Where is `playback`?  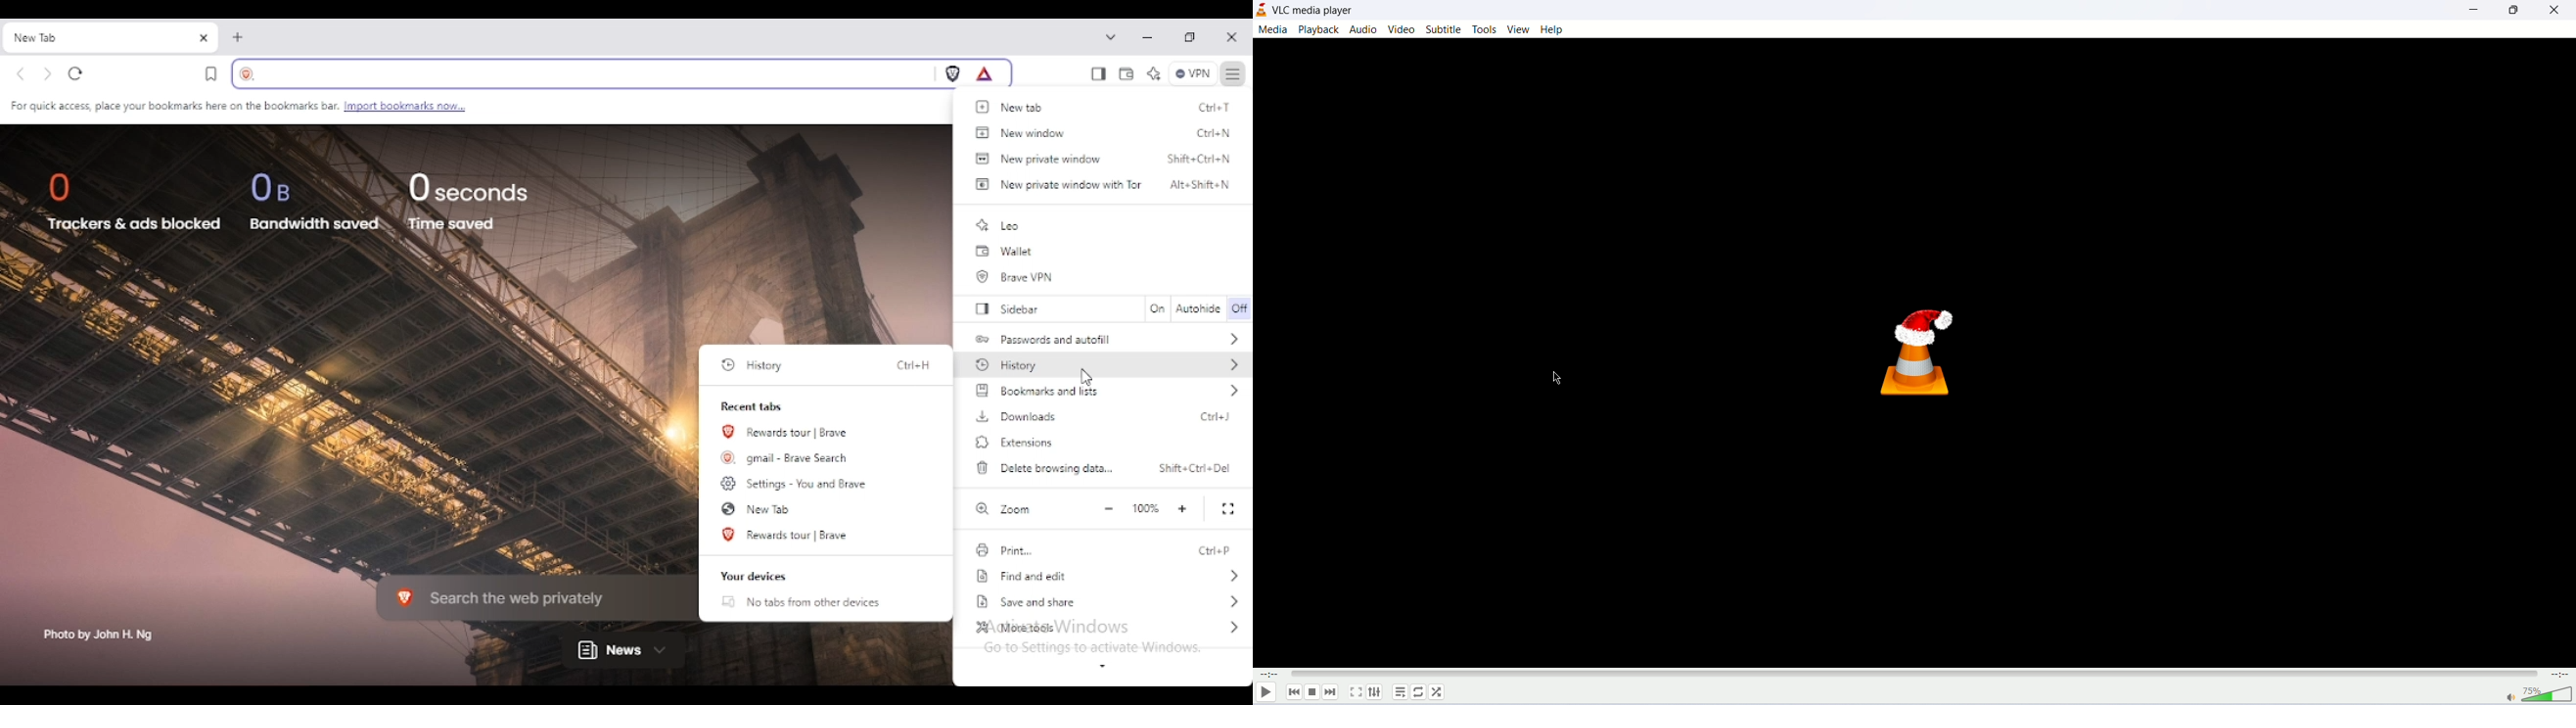
playback is located at coordinates (1320, 29).